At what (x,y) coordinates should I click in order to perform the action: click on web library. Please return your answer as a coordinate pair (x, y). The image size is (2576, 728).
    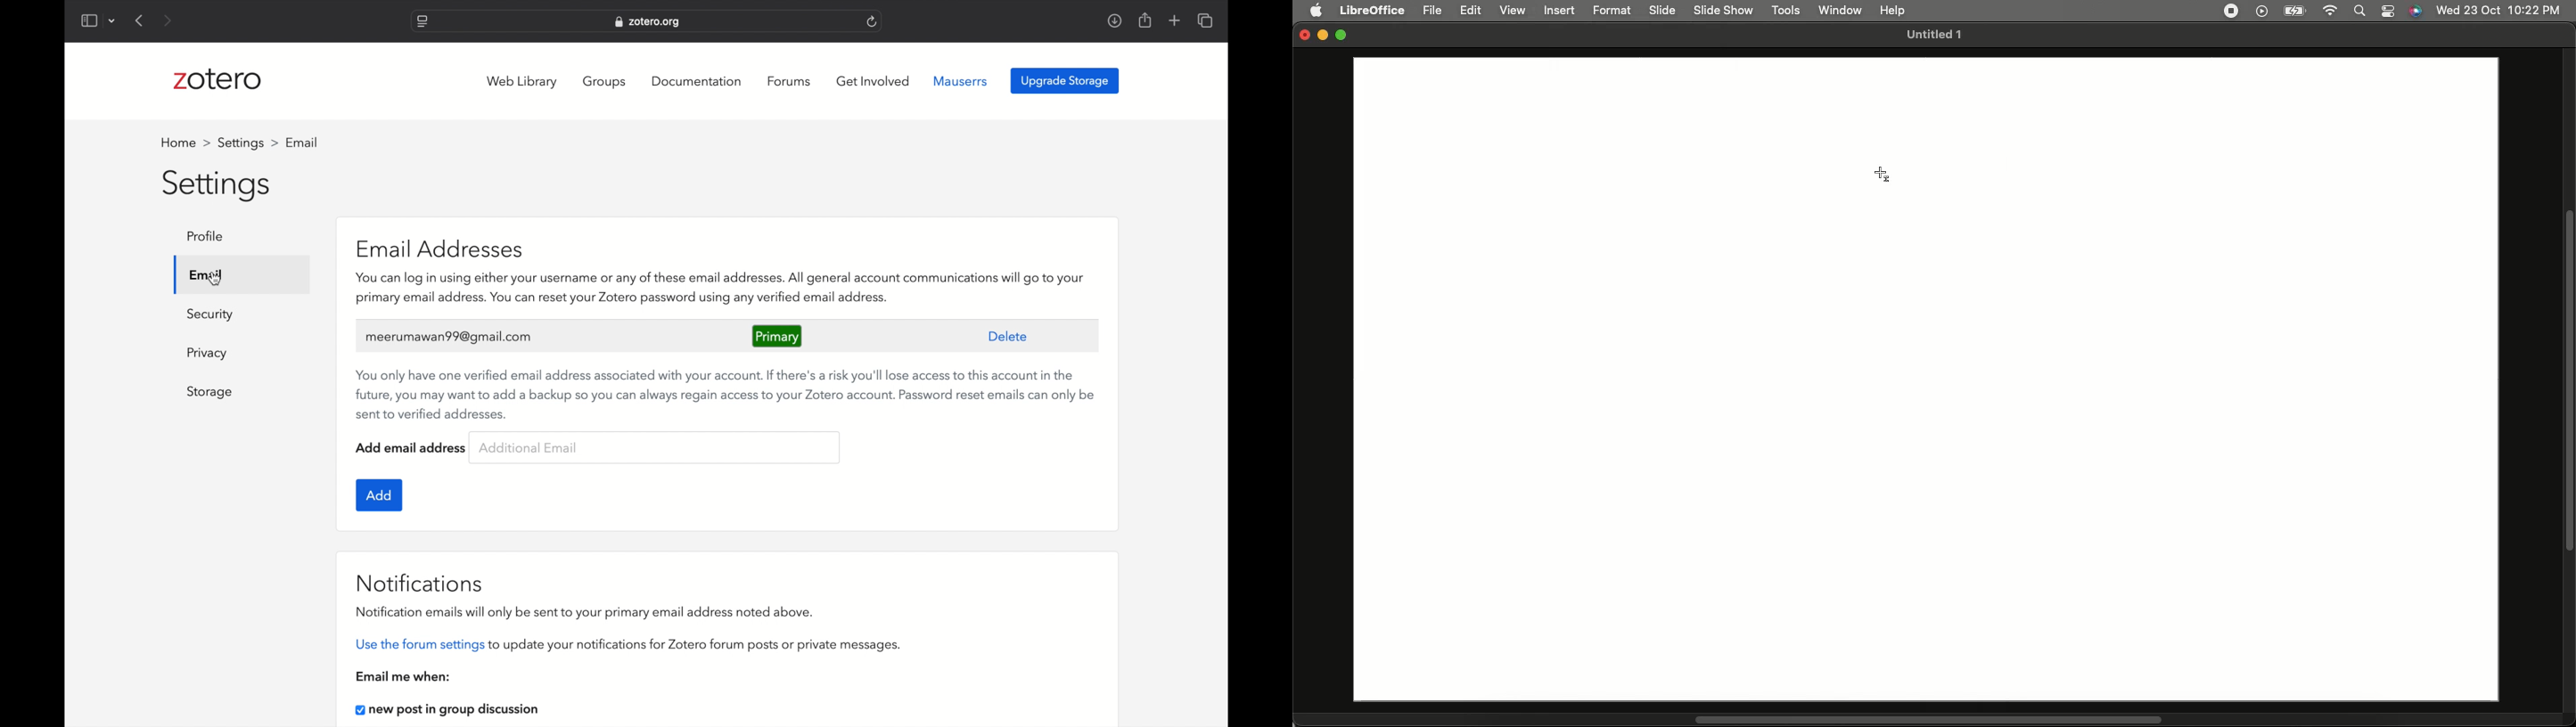
    Looking at the image, I should click on (522, 82).